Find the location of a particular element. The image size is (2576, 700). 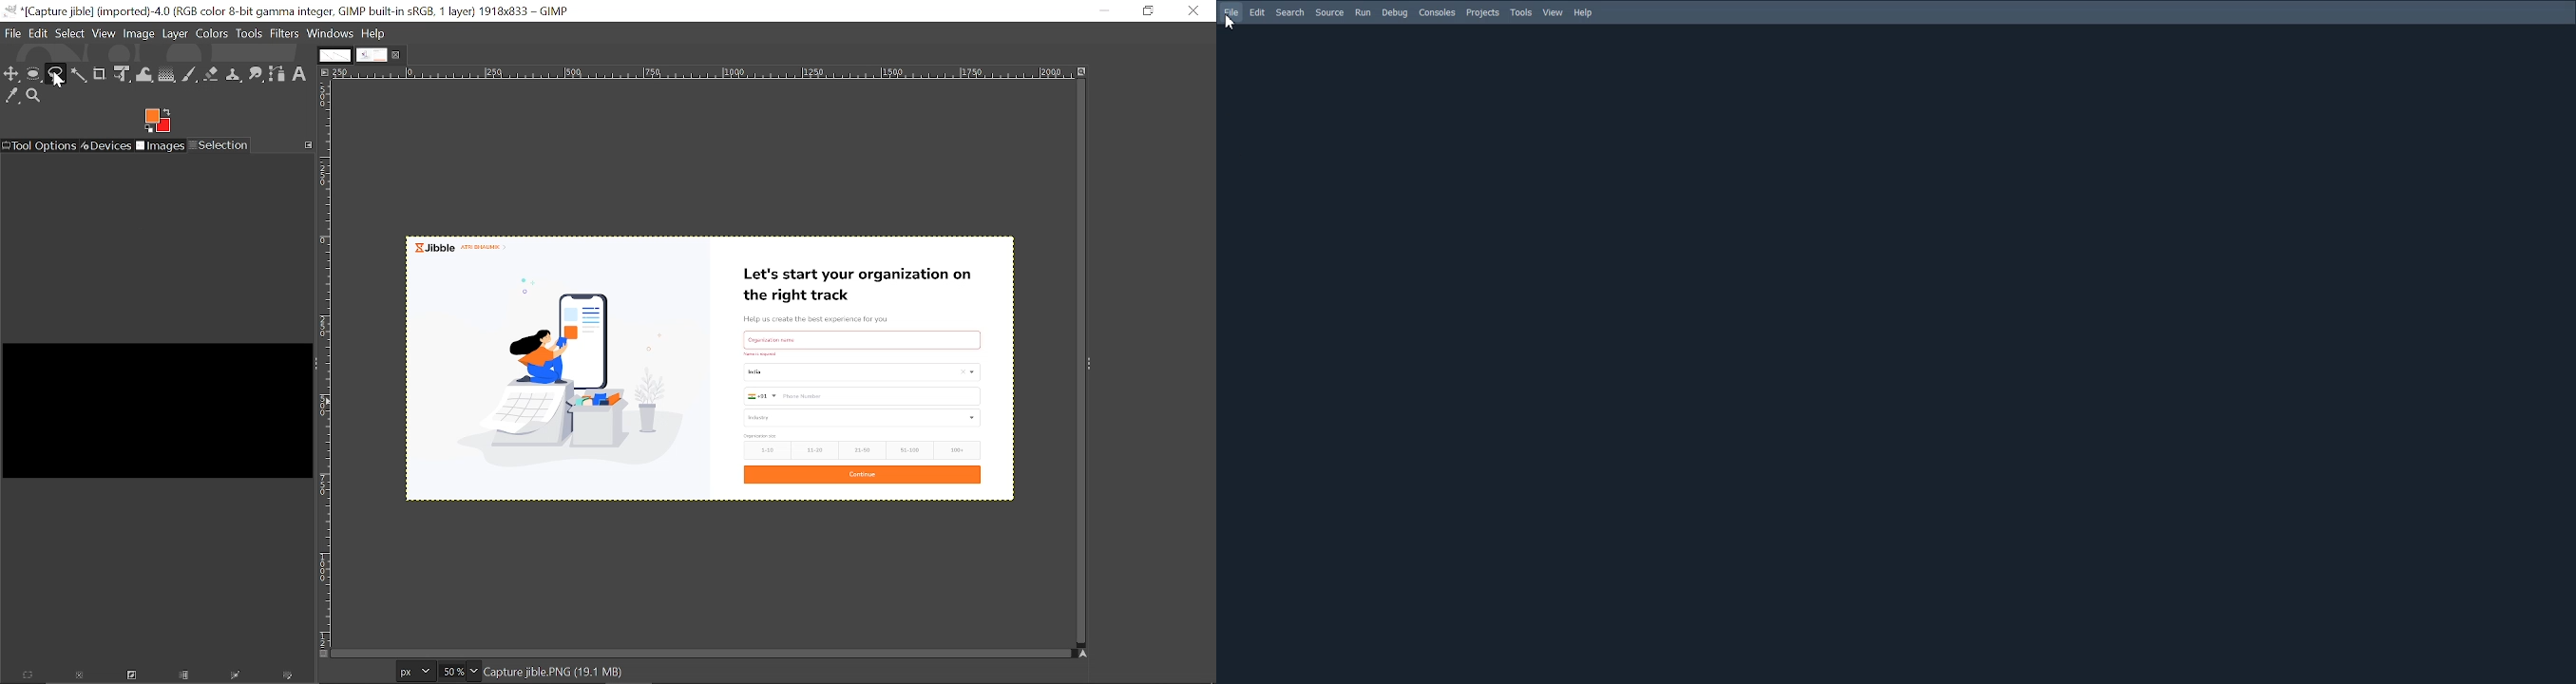

Current zoom is located at coordinates (450, 672).